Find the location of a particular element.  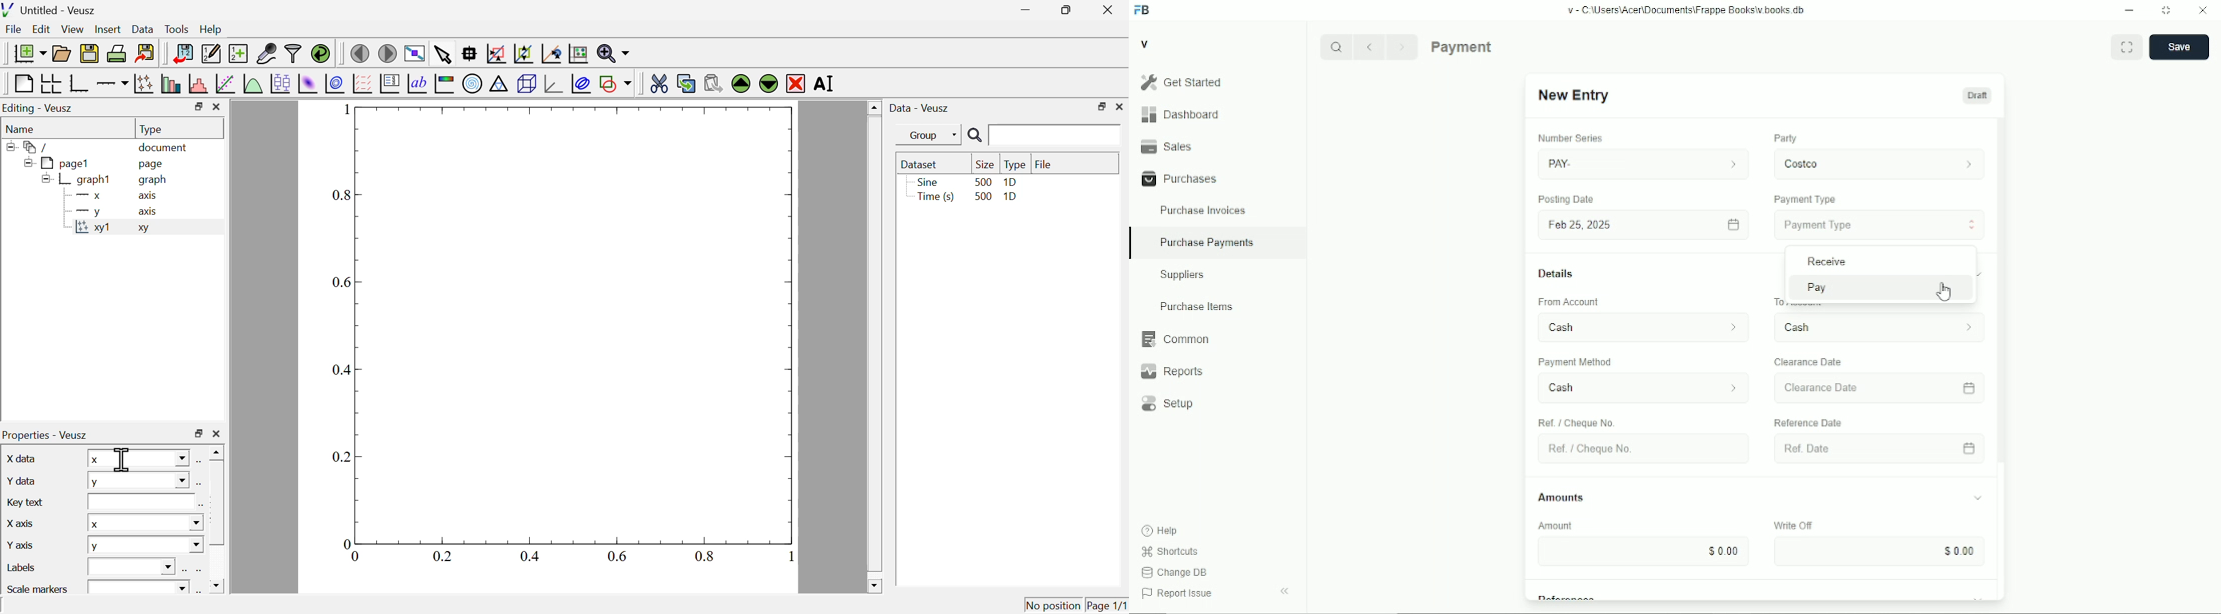

Details is located at coordinates (1556, 274).